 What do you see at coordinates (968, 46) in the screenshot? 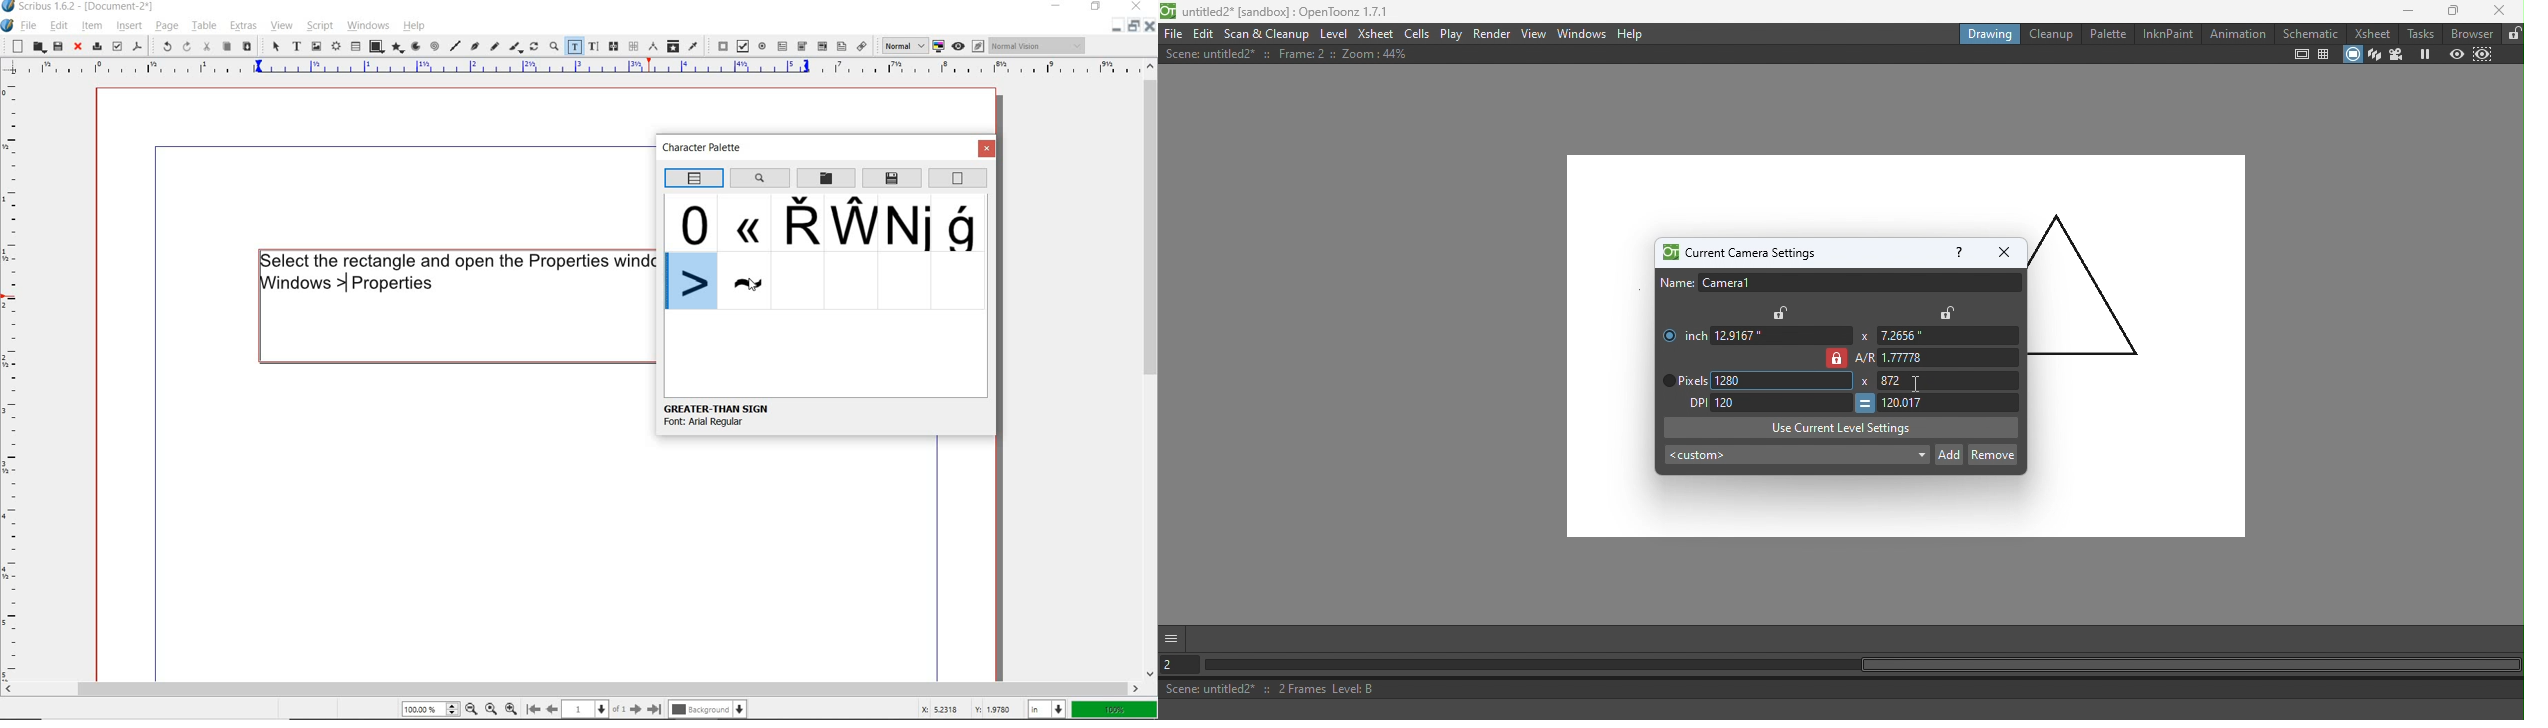
I see `preview mode` at bounding box center [968, 46].